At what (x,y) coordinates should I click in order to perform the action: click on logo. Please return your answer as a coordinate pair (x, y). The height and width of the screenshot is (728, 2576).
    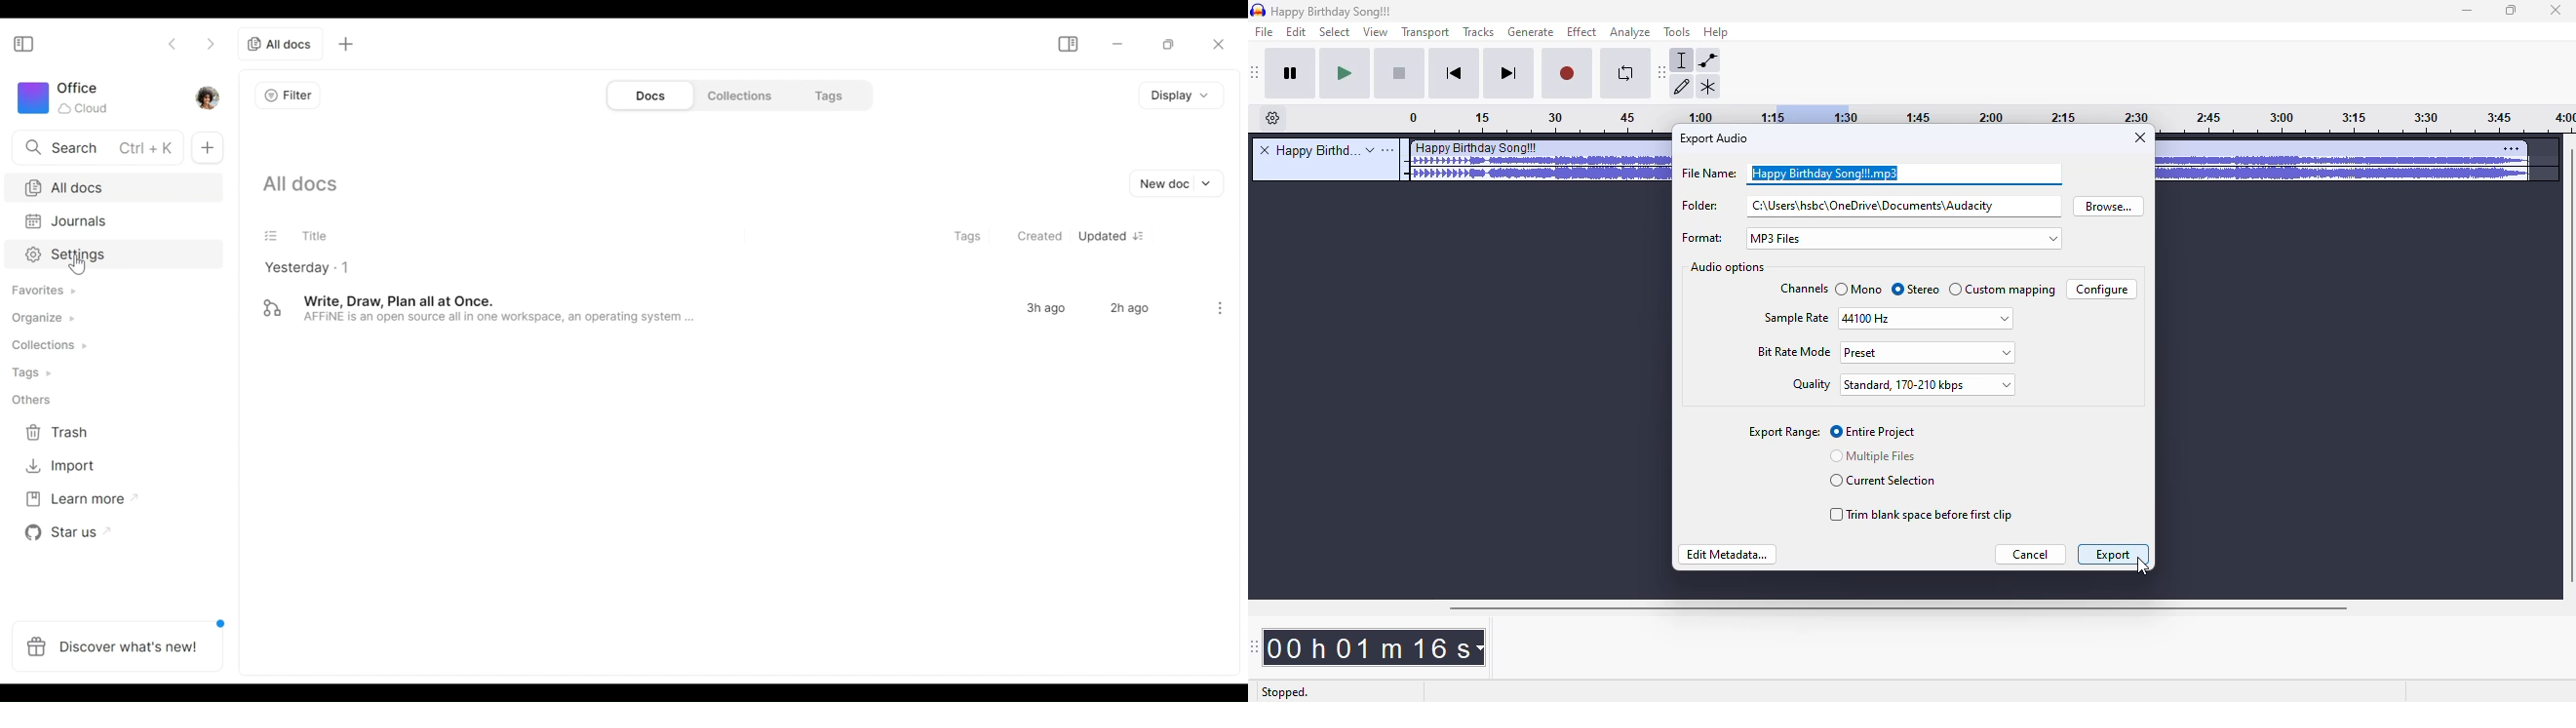
    Looking at the image, I should click on (1258, 10).